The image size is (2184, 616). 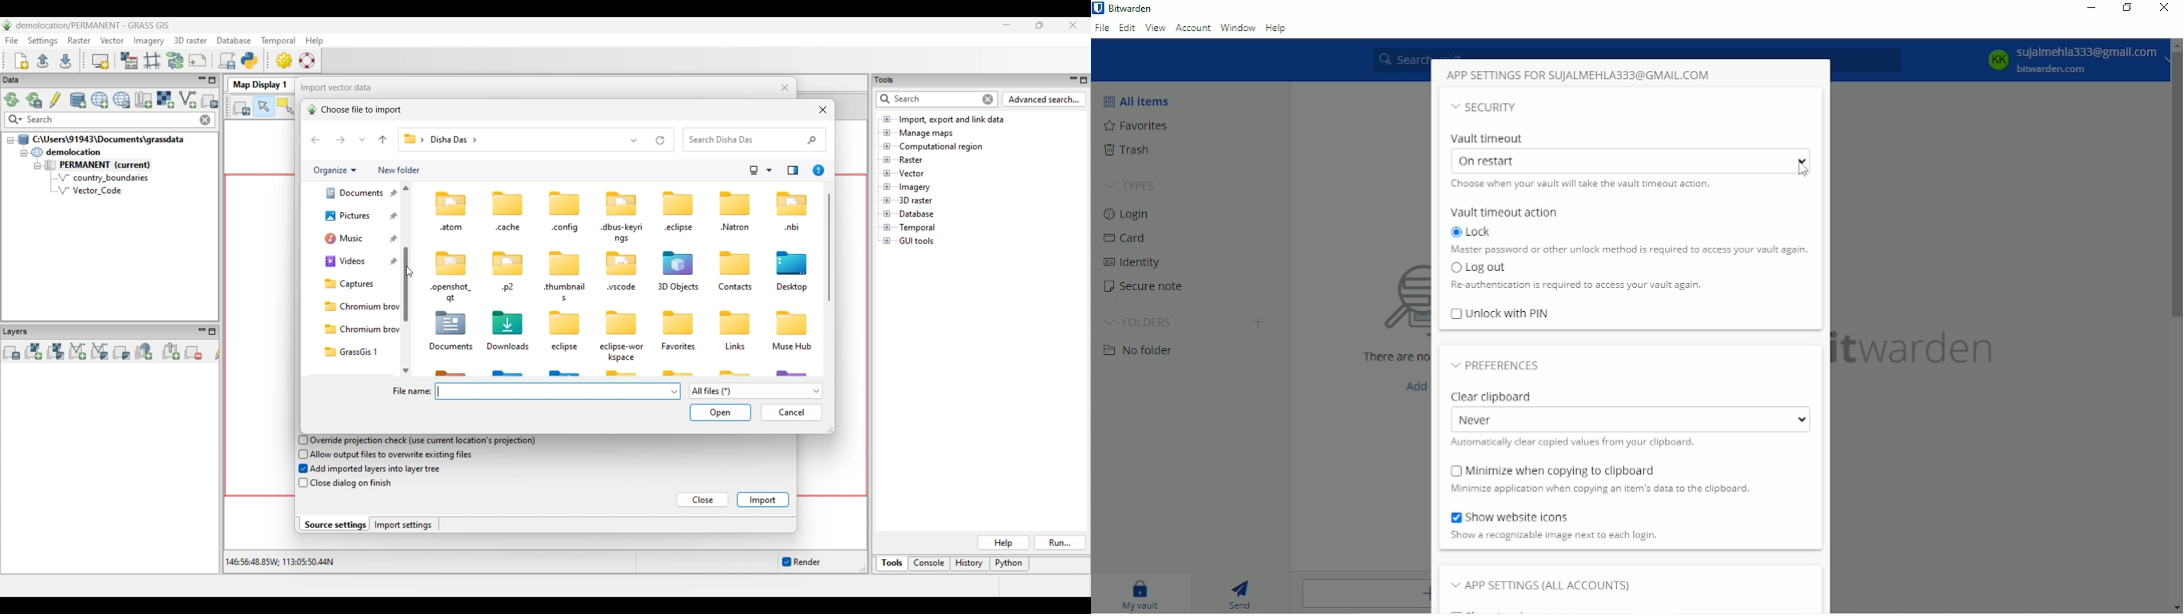 I want to click on Login, so click(x=1131, y=215).